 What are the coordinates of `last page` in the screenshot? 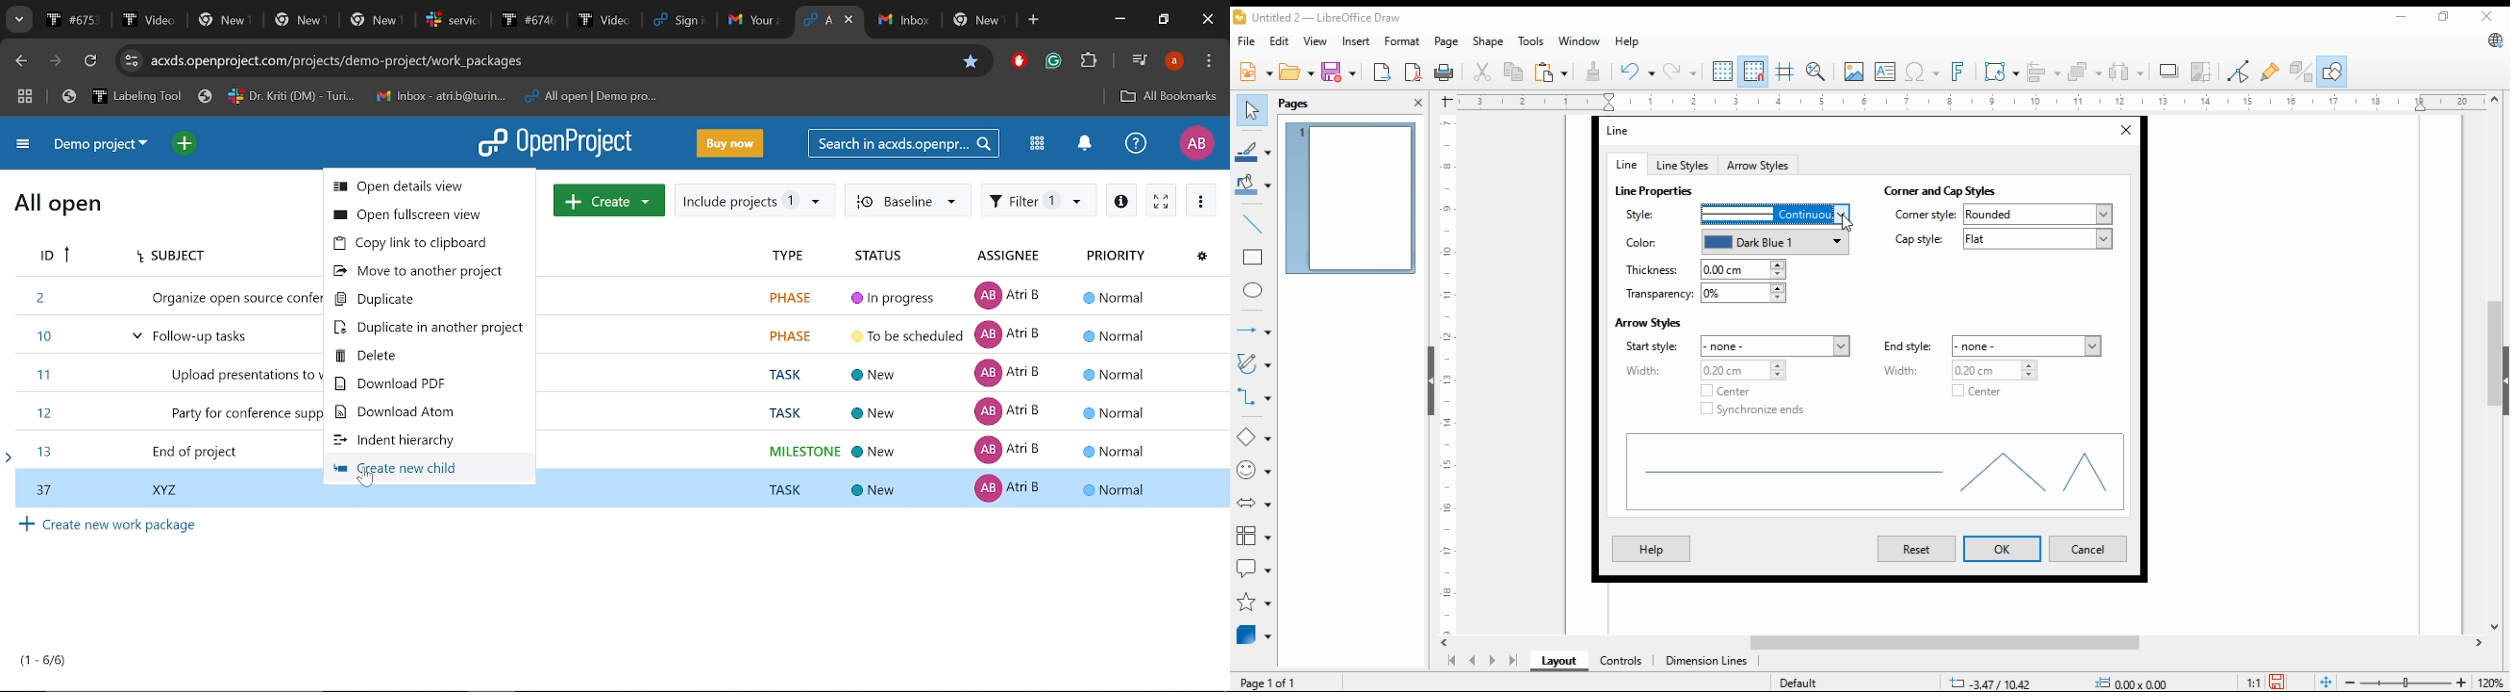 It's located at (1512, 662).